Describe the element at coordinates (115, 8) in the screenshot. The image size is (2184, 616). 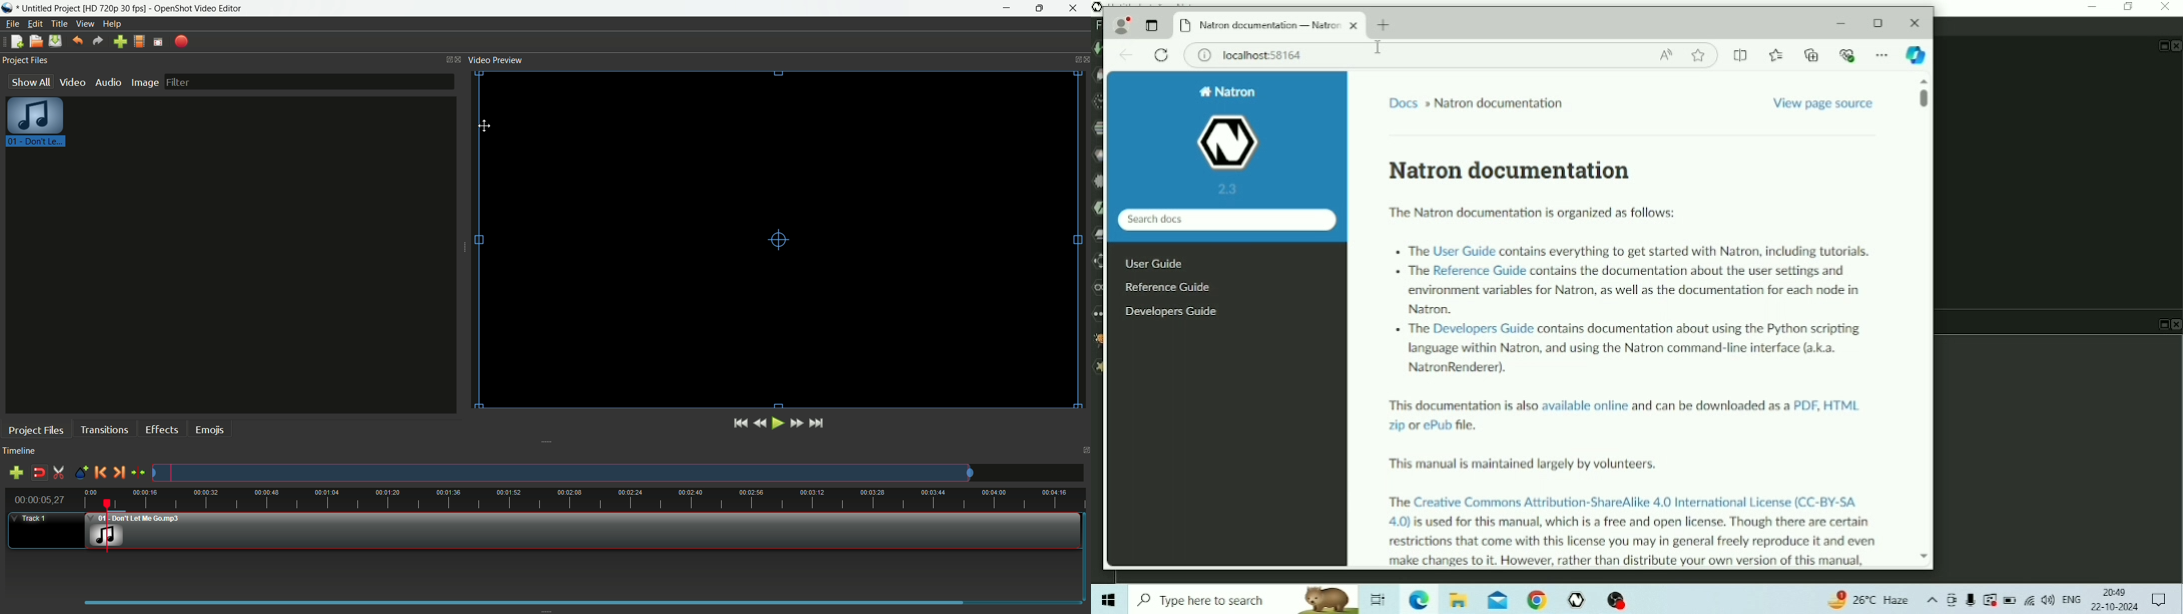
I see `profile` at that location.